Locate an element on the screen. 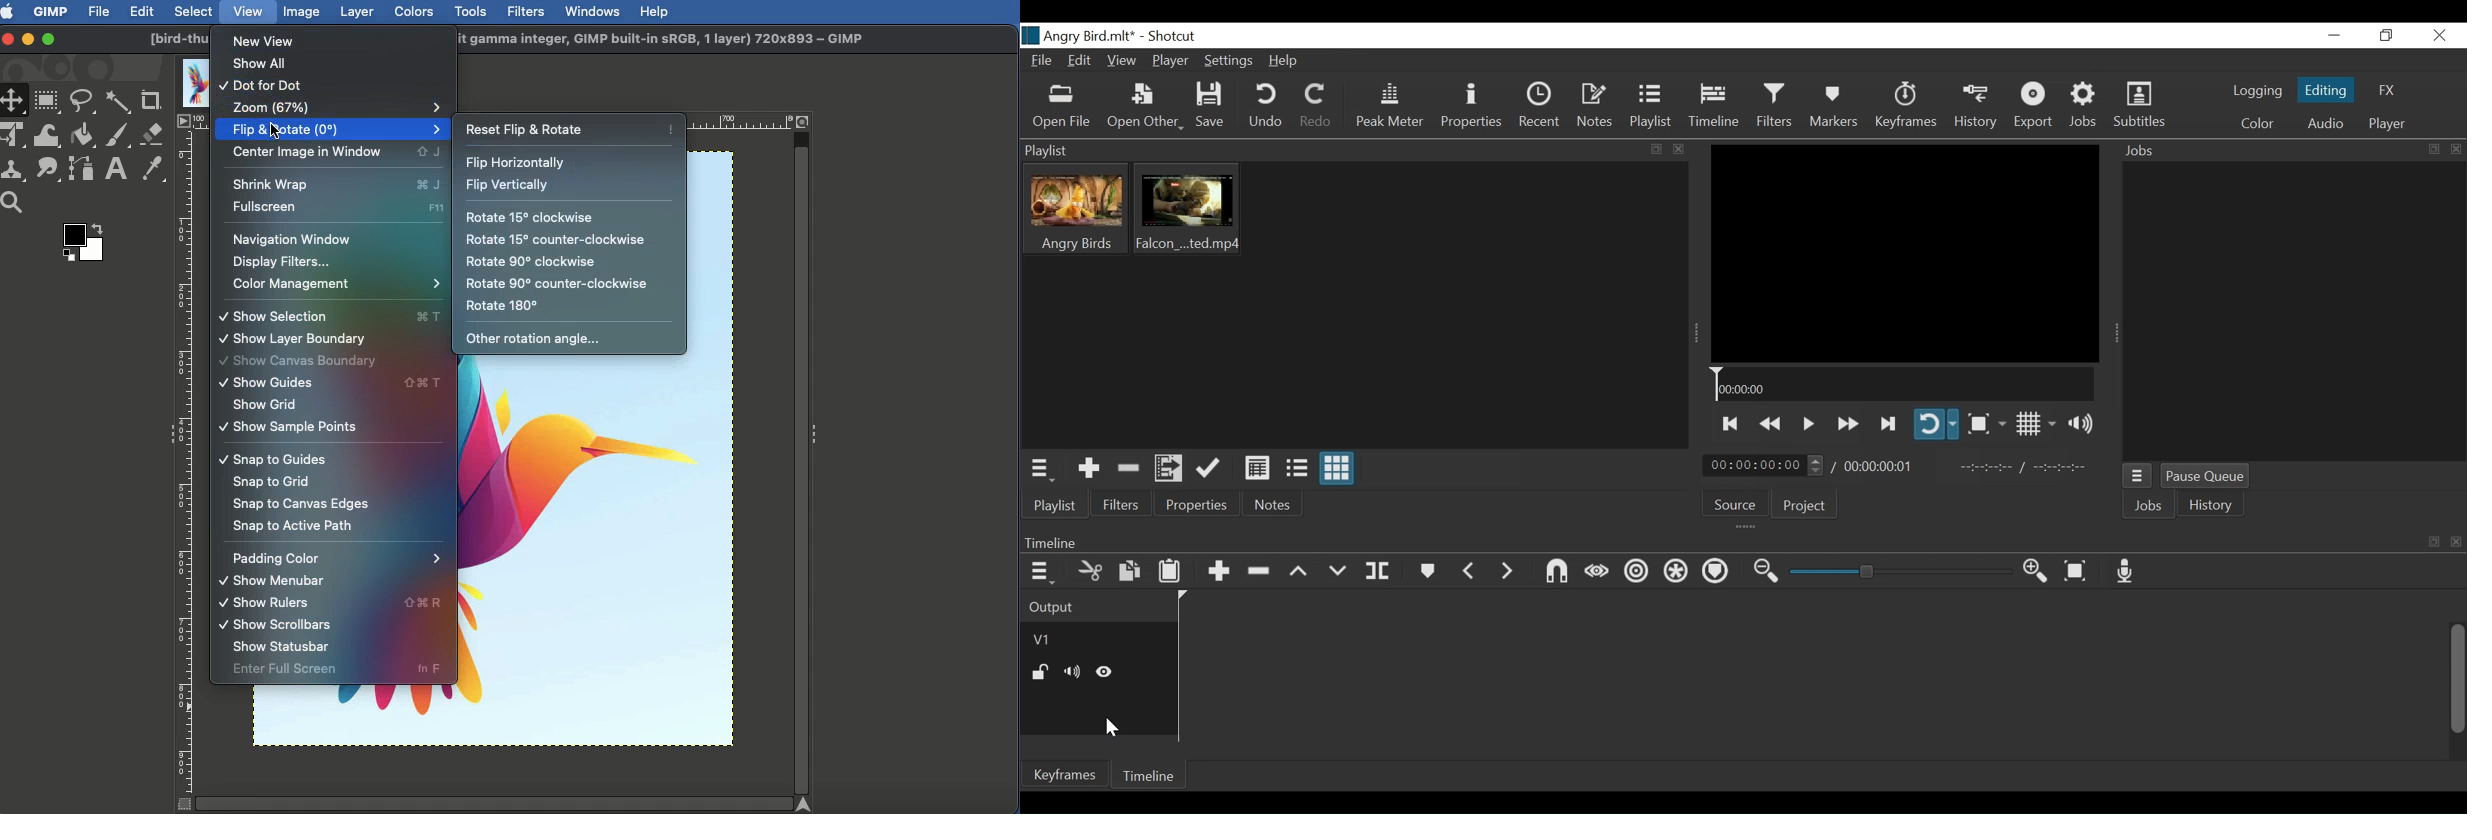  Rotate 90 clockwise is located at coordinates (531, 261).